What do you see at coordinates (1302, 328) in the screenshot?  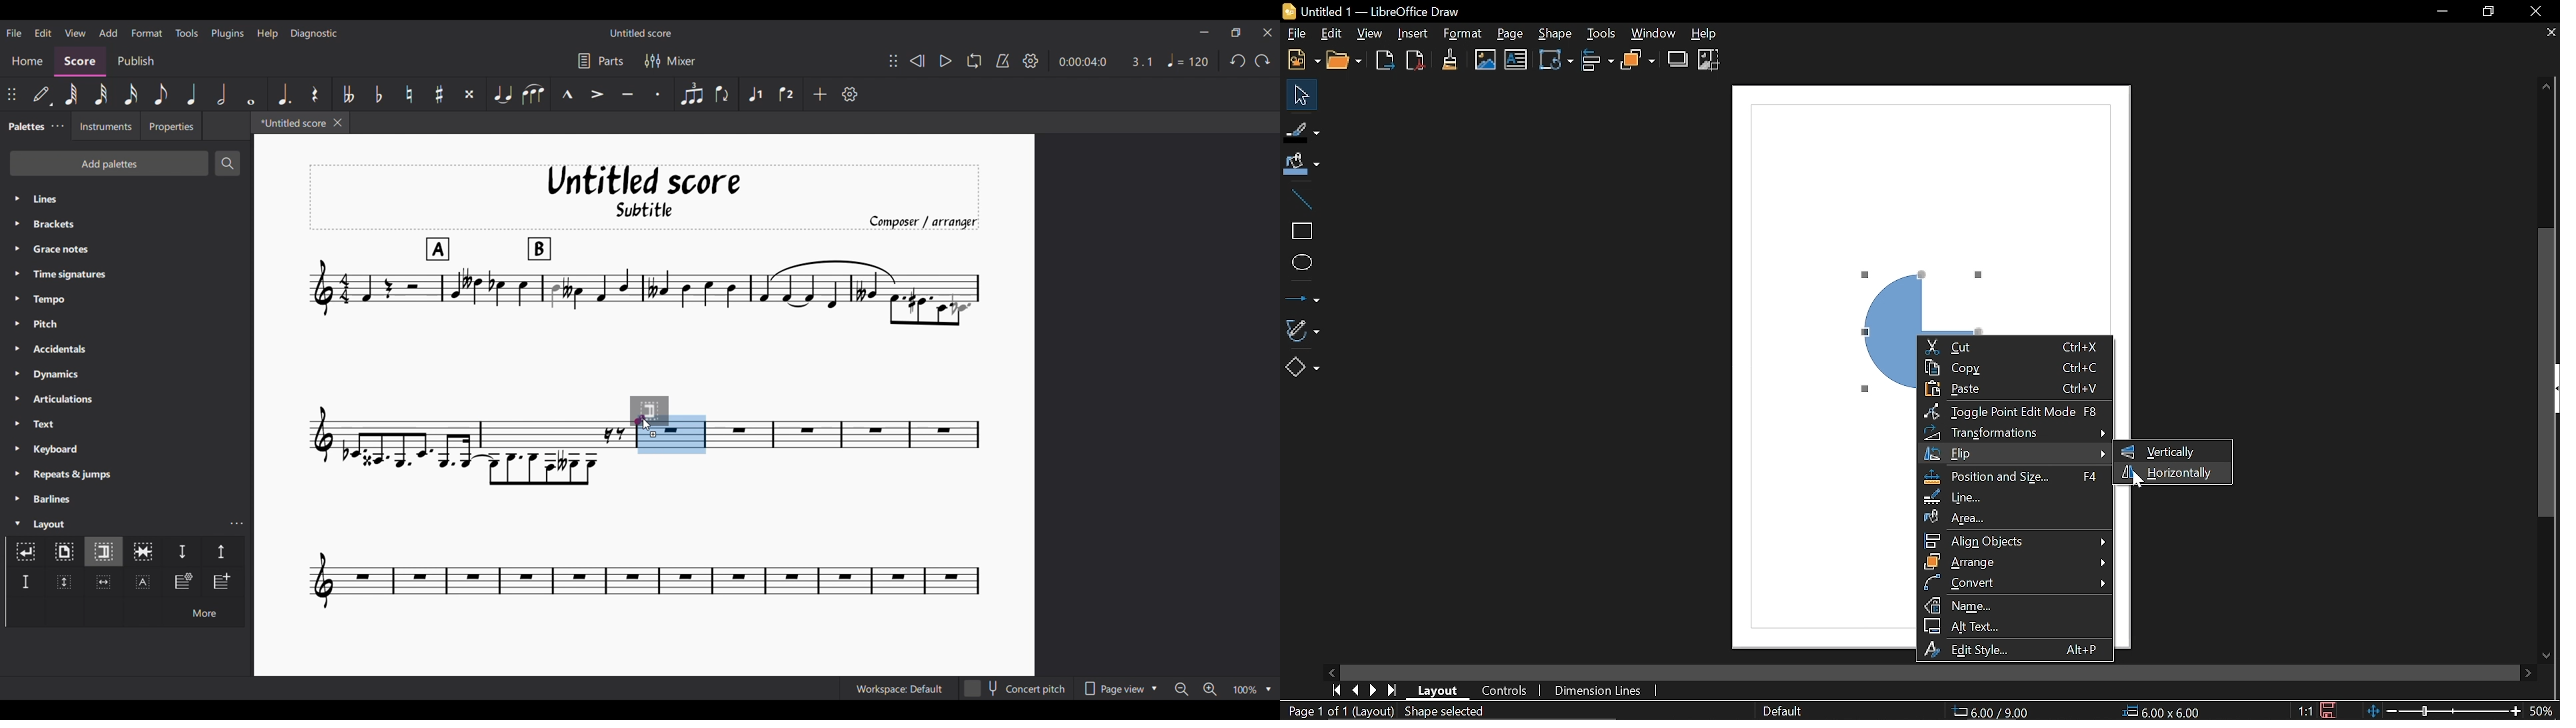 I see `Curves and polygons` at bounding box center [1302, 328].